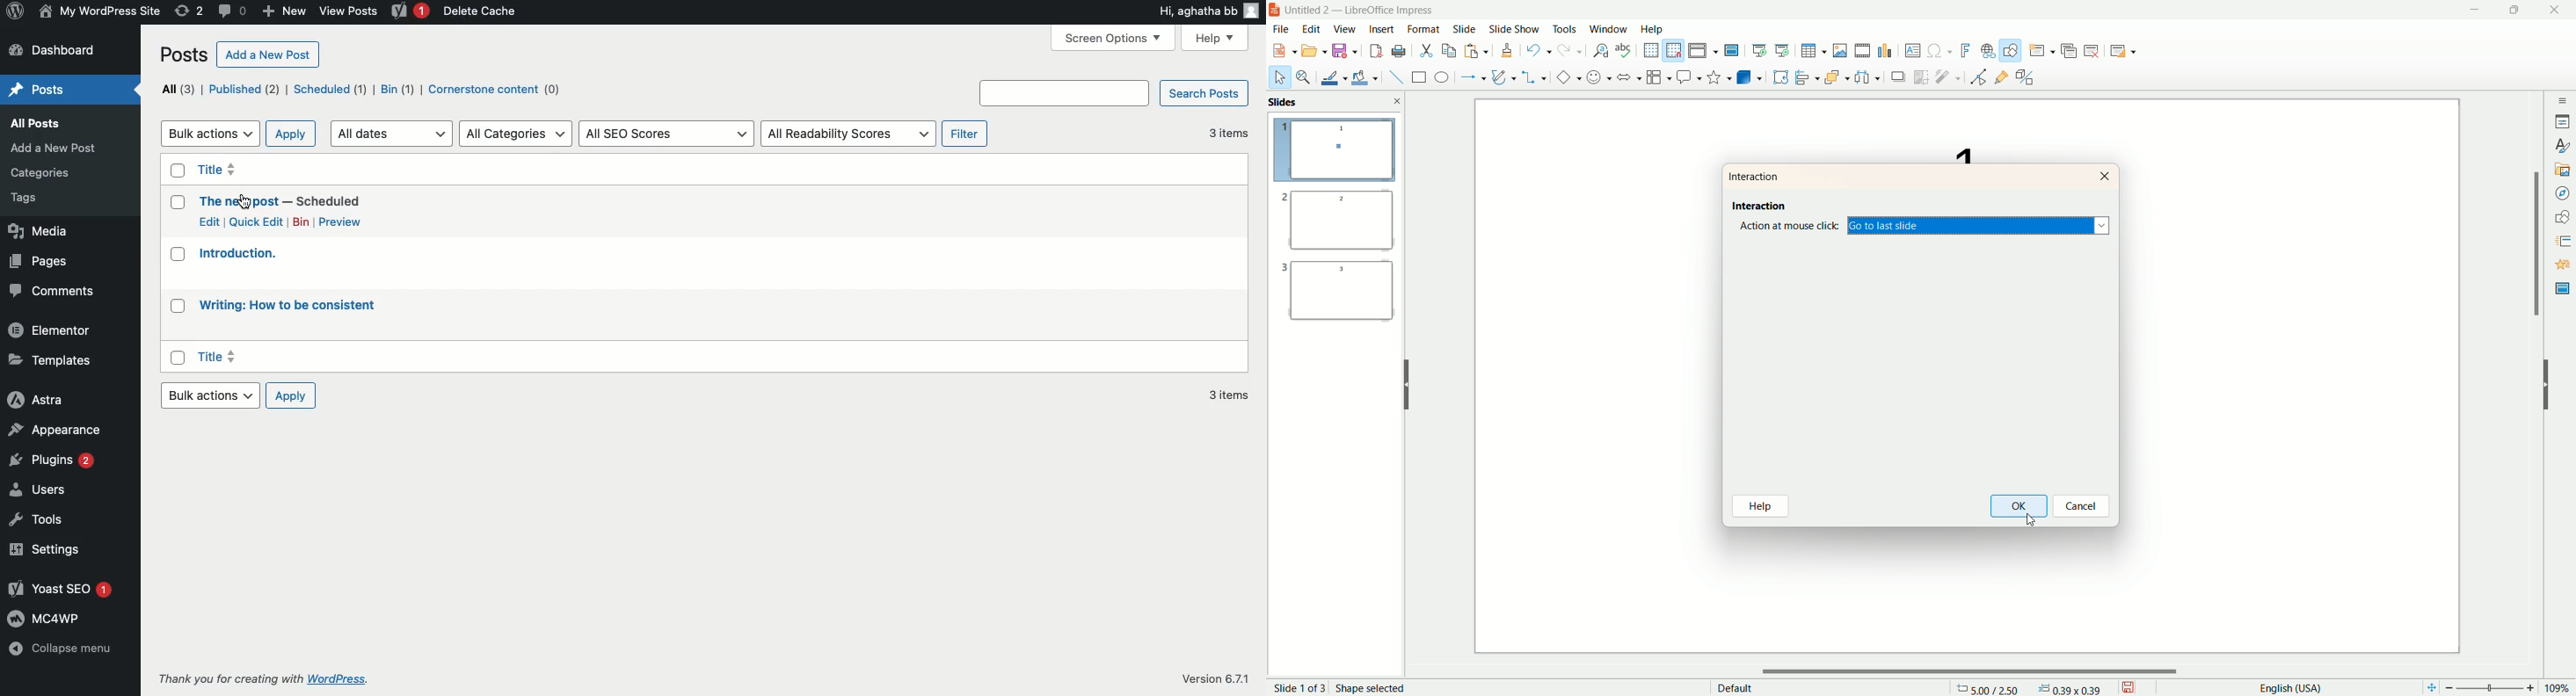  I want to click on new, so click(1284, 50).